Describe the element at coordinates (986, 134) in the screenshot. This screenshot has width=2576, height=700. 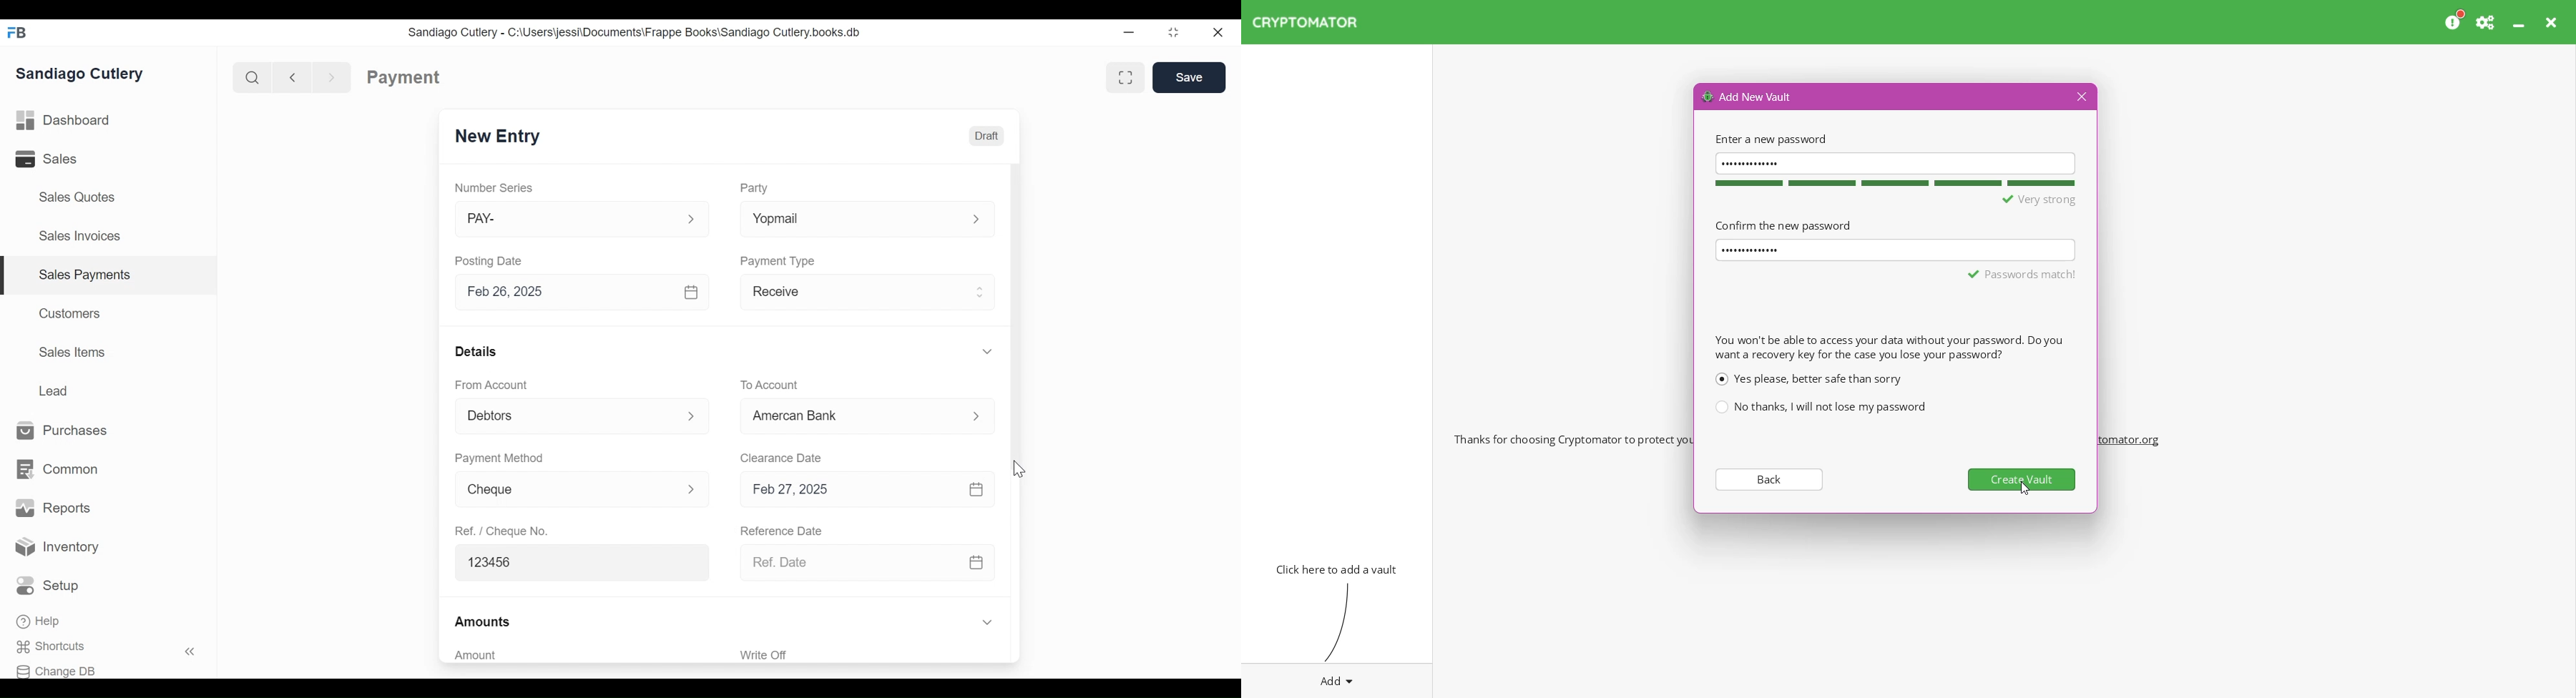
I see `Draft` at that location.